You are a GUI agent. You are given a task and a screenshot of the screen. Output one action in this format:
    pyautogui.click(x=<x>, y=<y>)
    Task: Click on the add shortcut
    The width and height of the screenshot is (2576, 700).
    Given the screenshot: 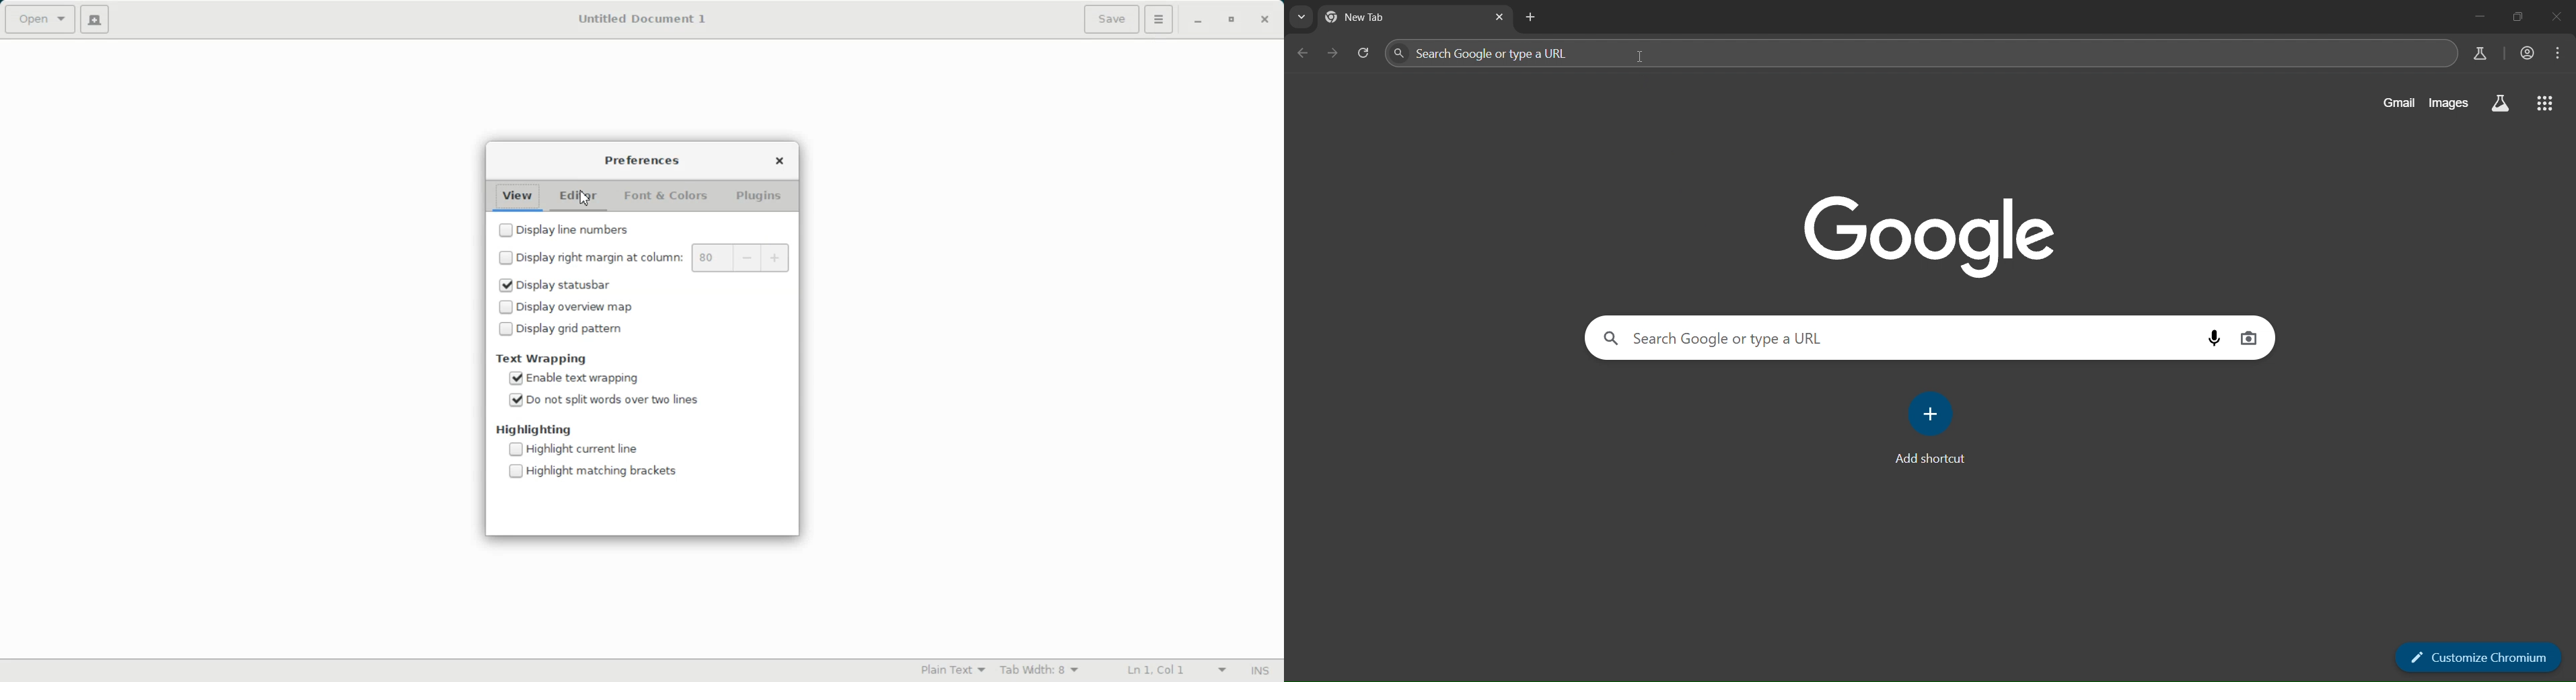 What is the action you would take?
    pyautogui.click(x=1935, y=430)
    